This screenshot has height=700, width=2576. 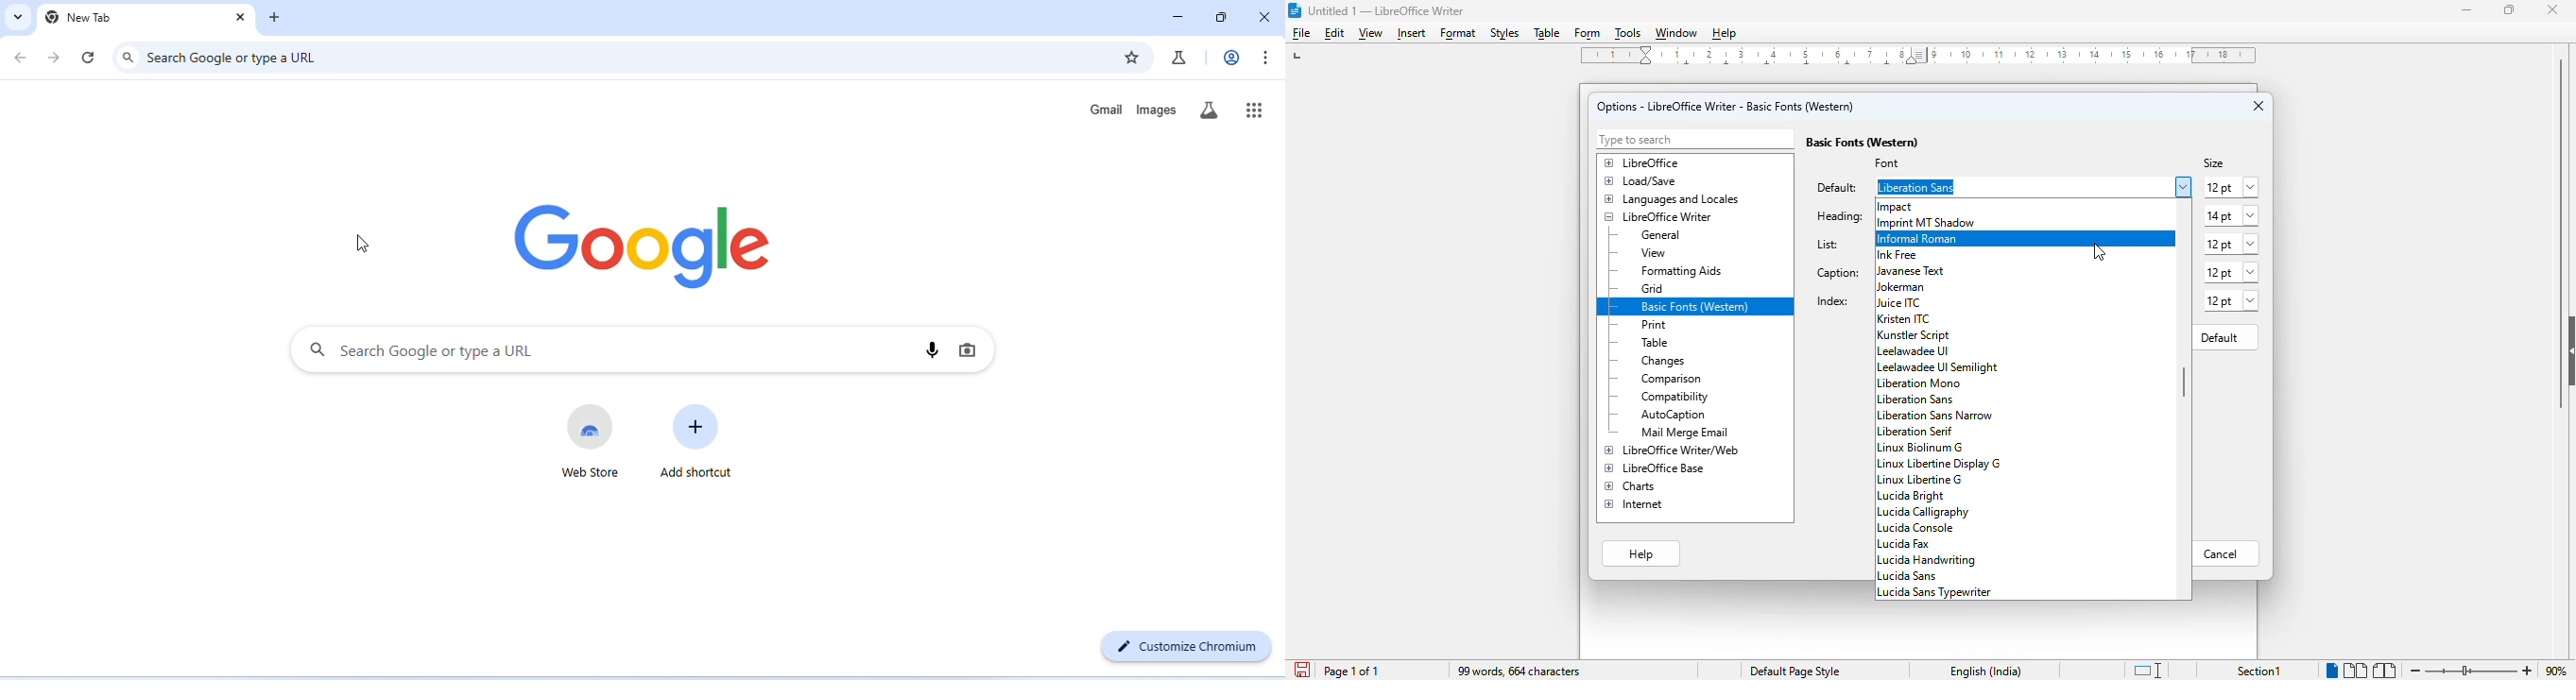 What do you see at coordinates (2101, 252) in the screenshot?
I see `cursor` at bounding box center [2101, 252].